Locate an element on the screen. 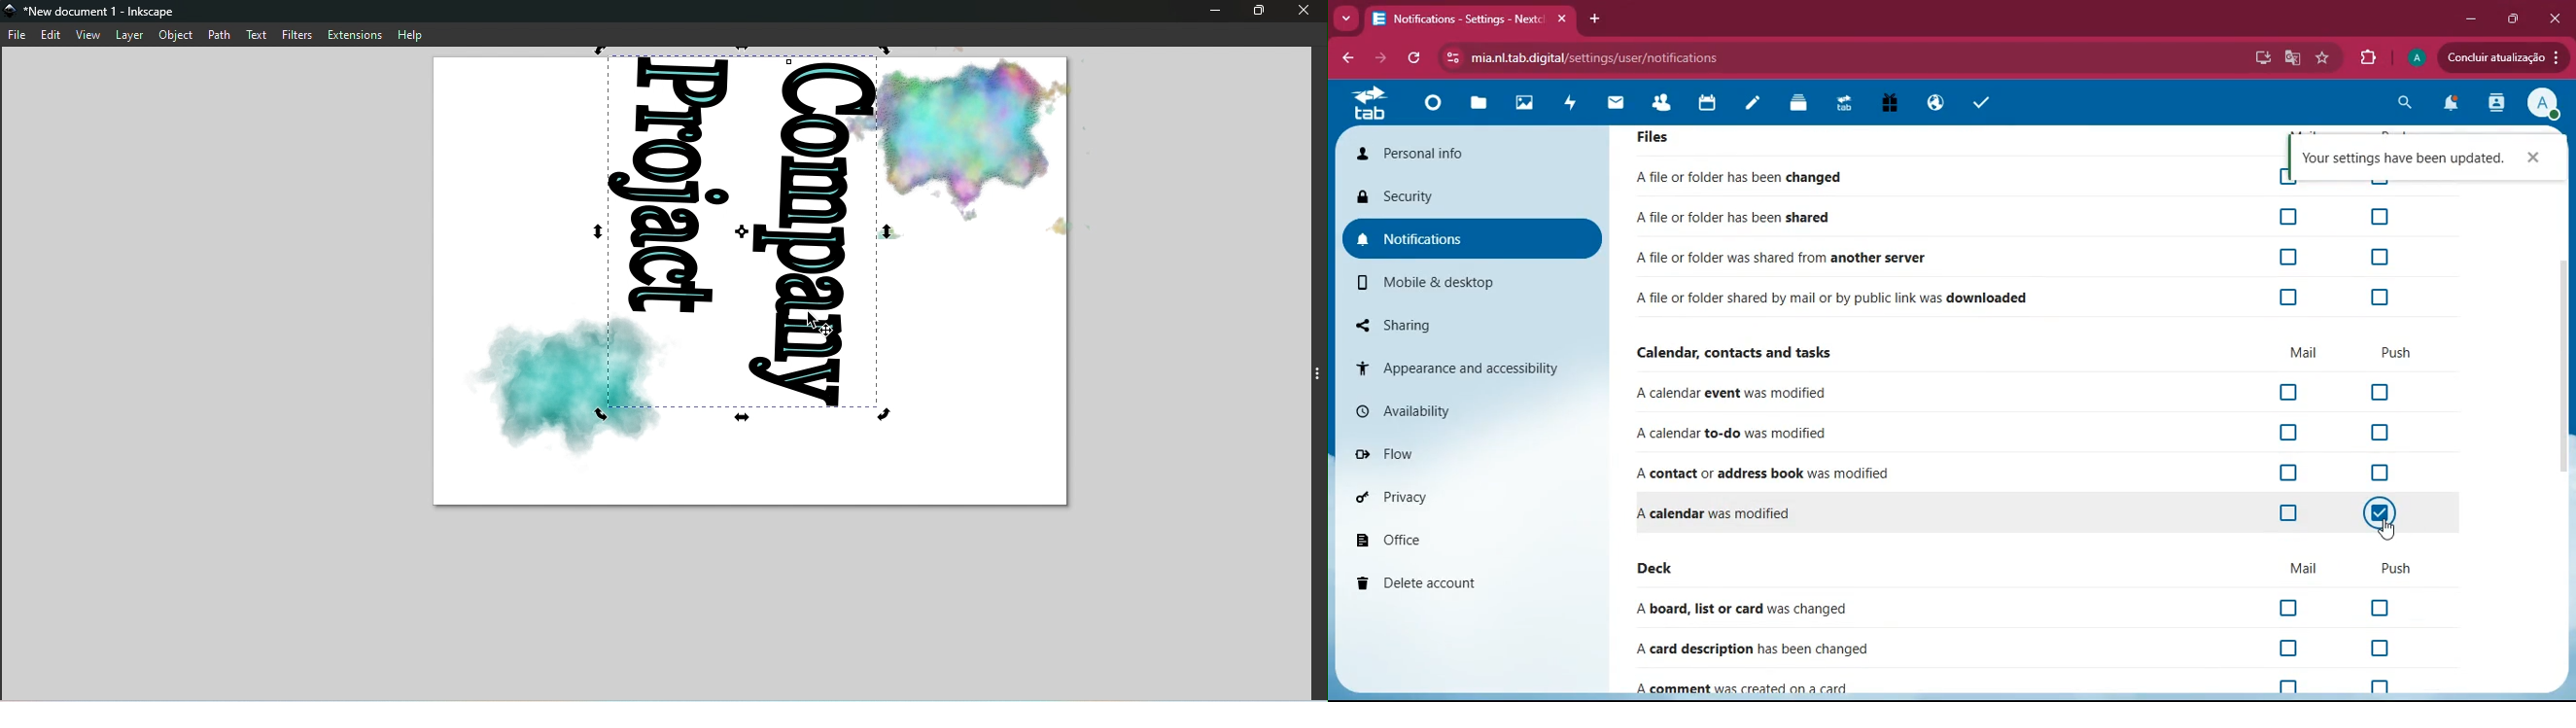 The height and width of the screenshot is (728, 2576). desktop is located at coordinates (2260, 59).